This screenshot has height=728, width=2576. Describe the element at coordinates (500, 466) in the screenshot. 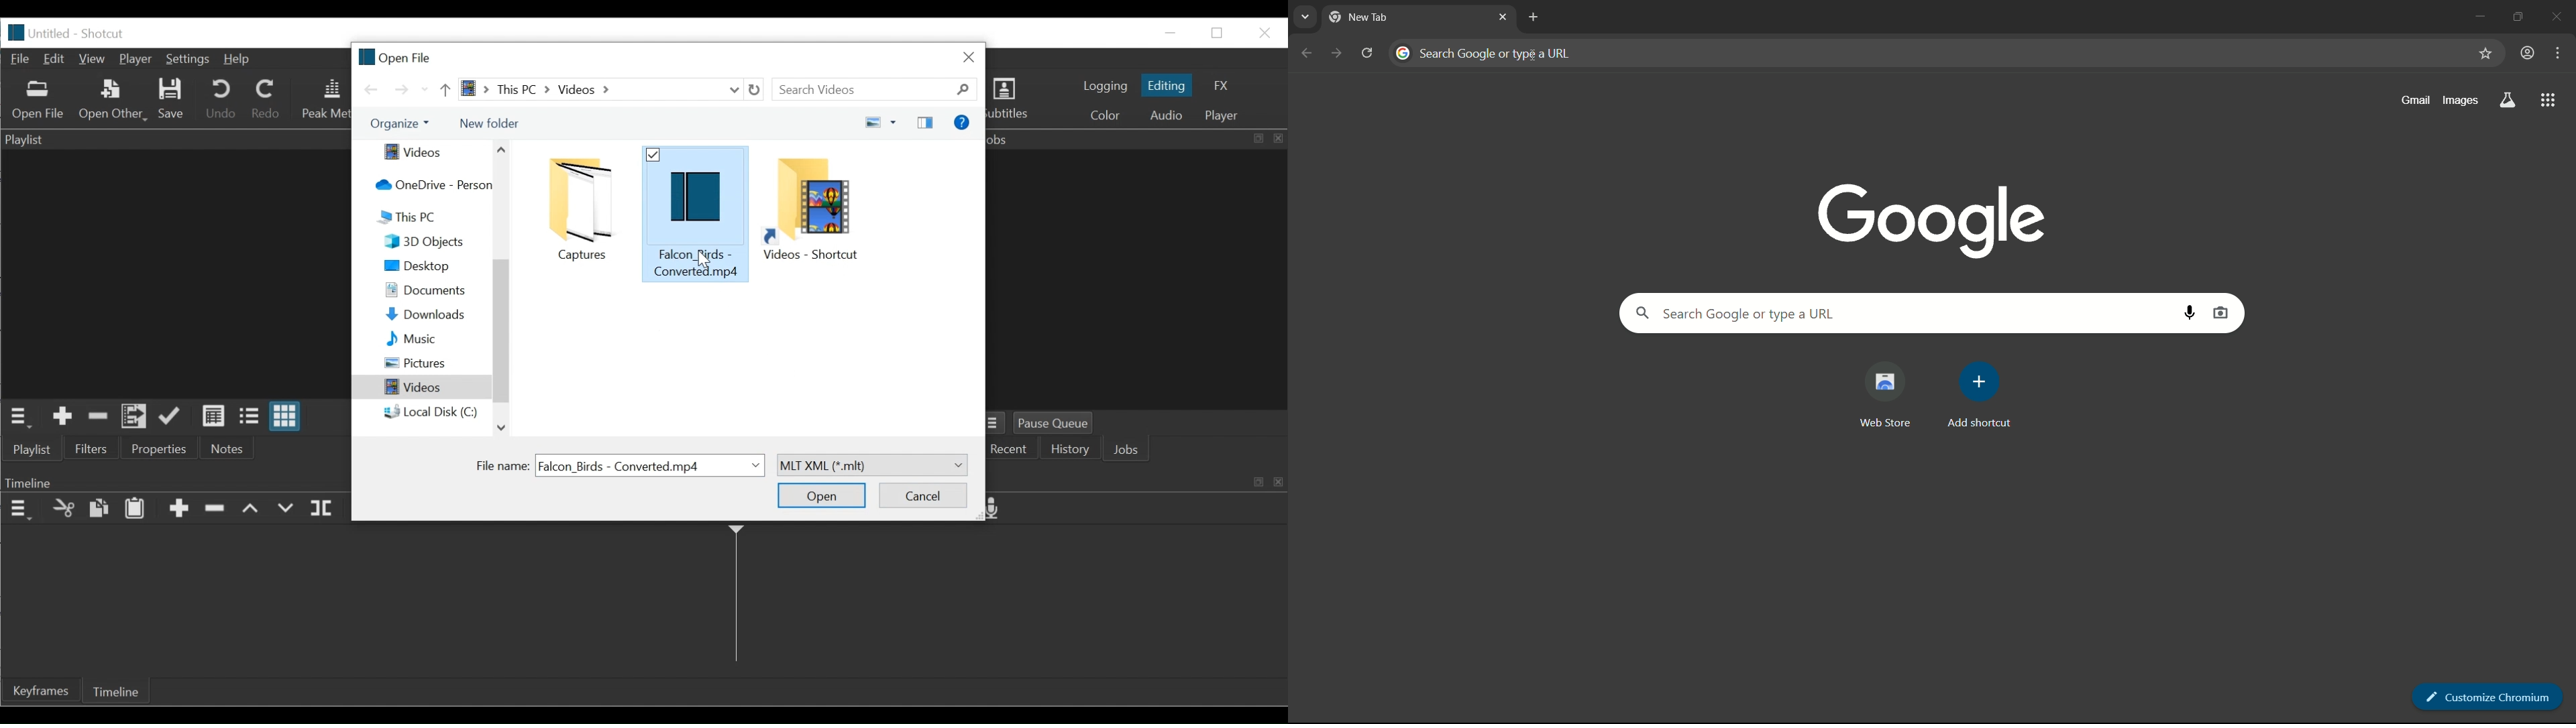

I see `File name` at that location.